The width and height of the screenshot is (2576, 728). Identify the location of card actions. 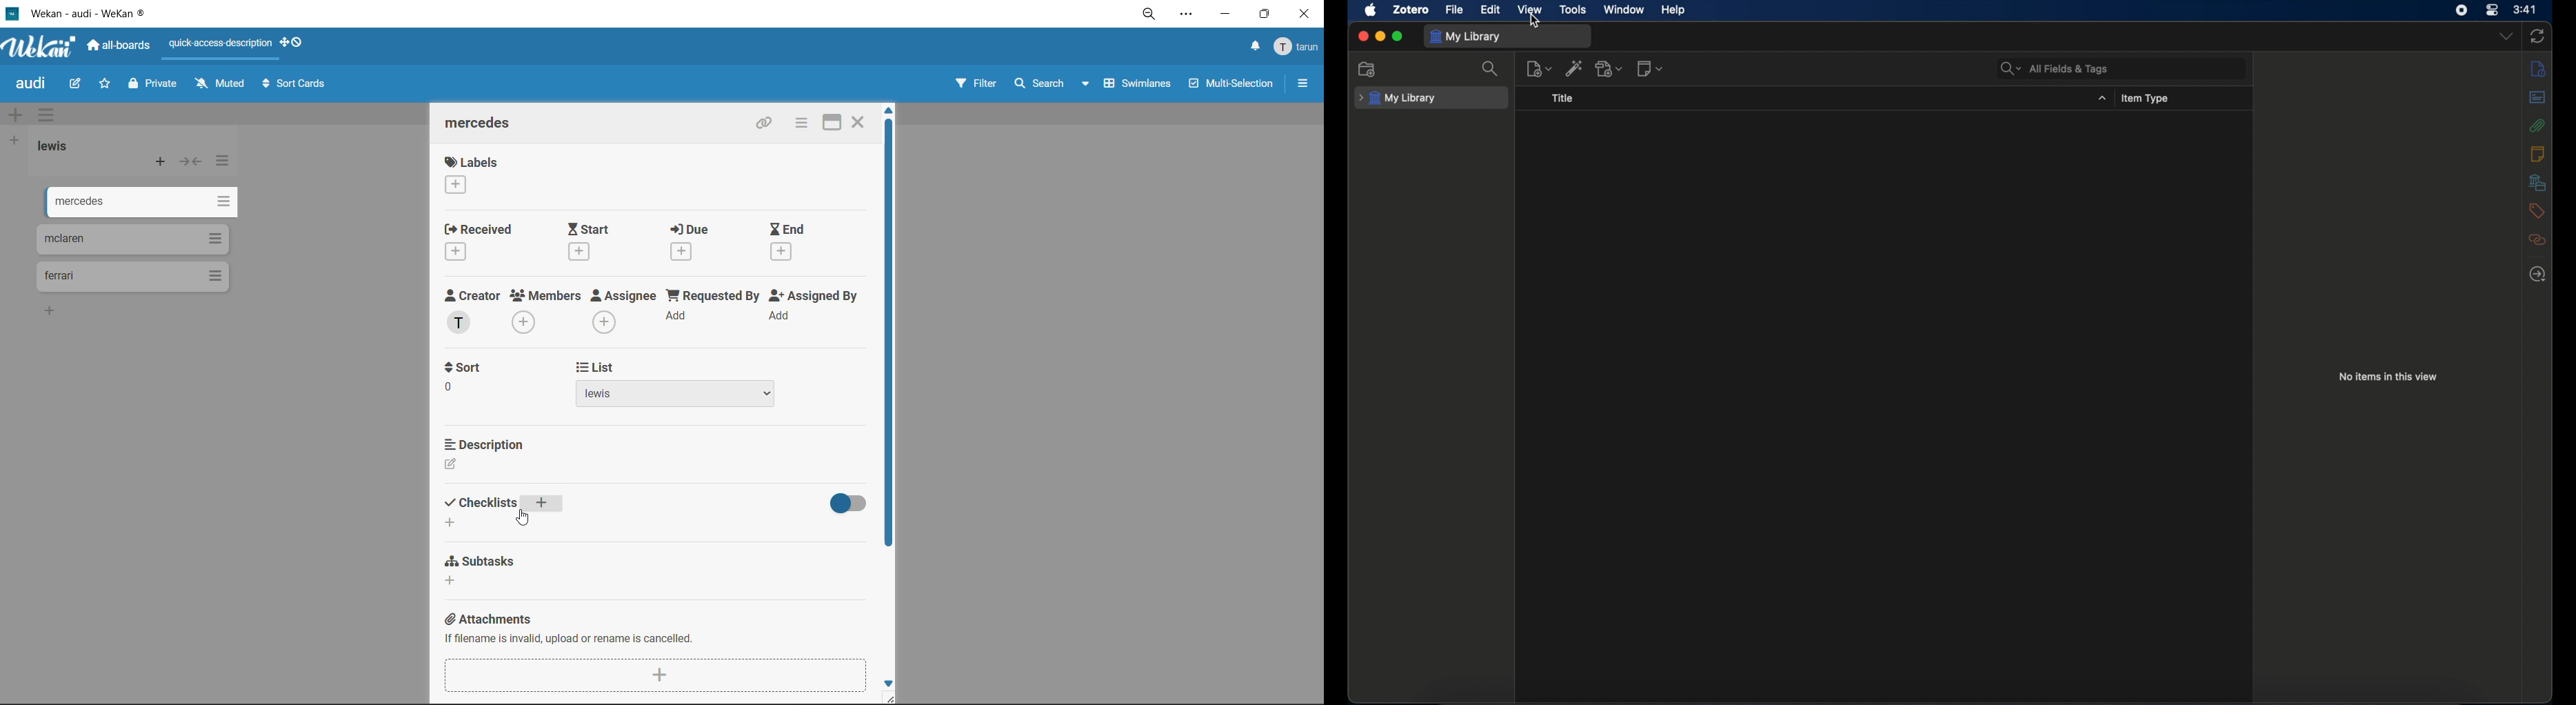
(798, 124).